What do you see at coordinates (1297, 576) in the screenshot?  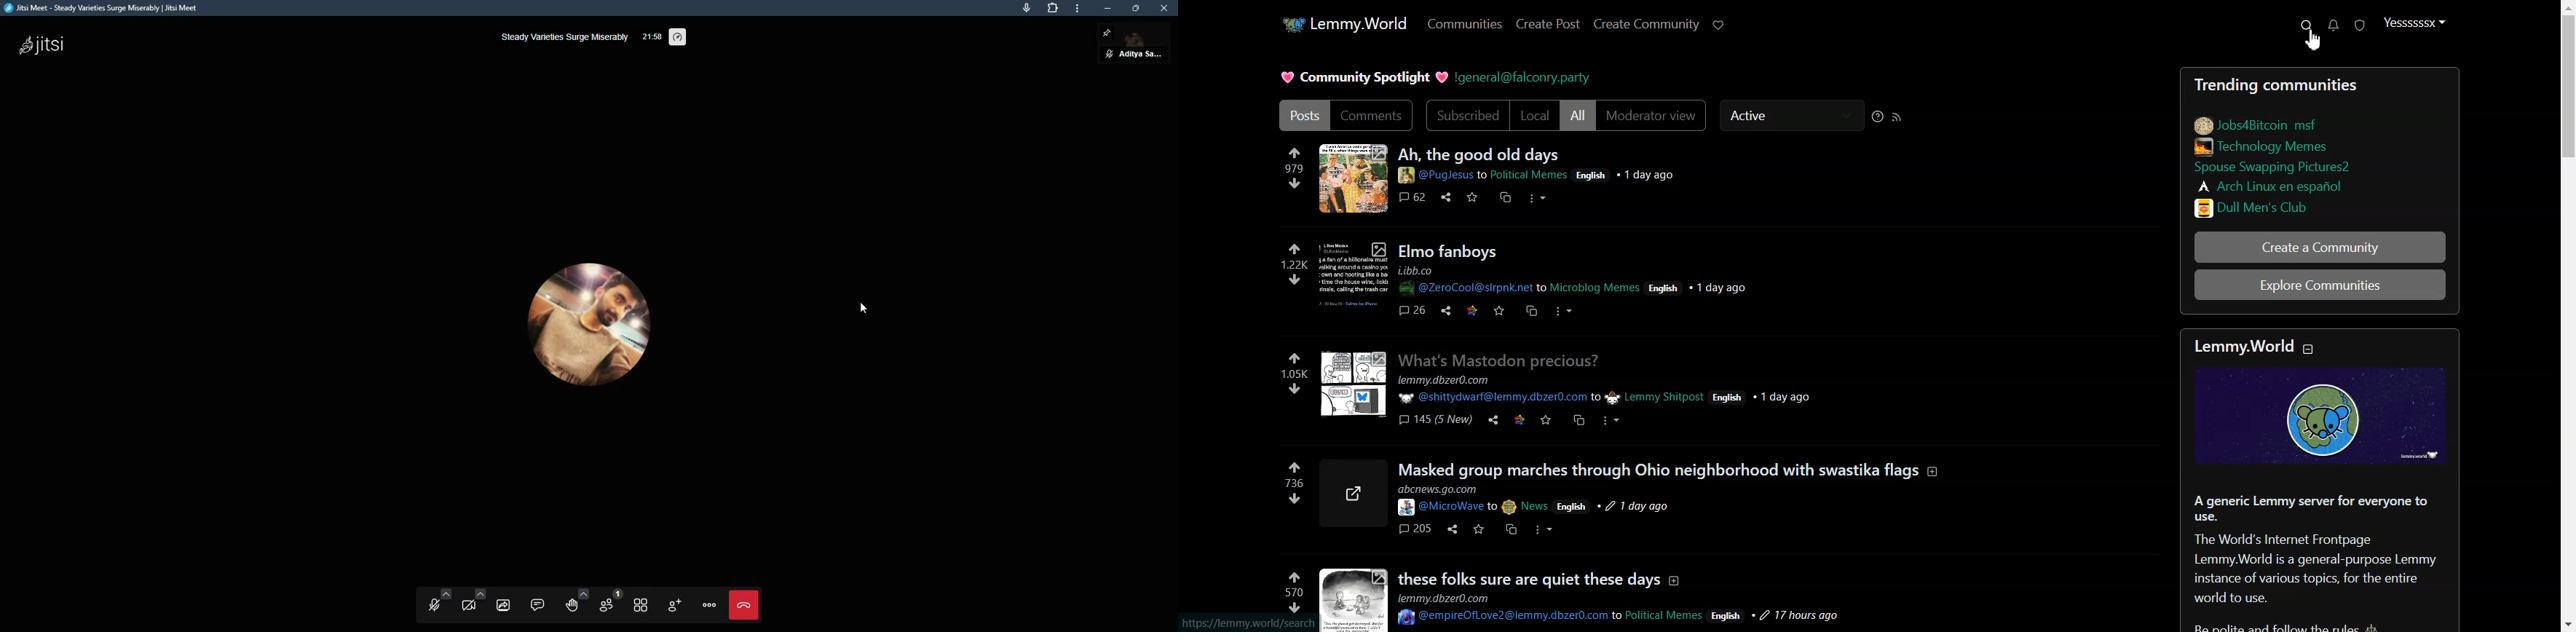 I see `upvote` at bounding box center [1297, 576].